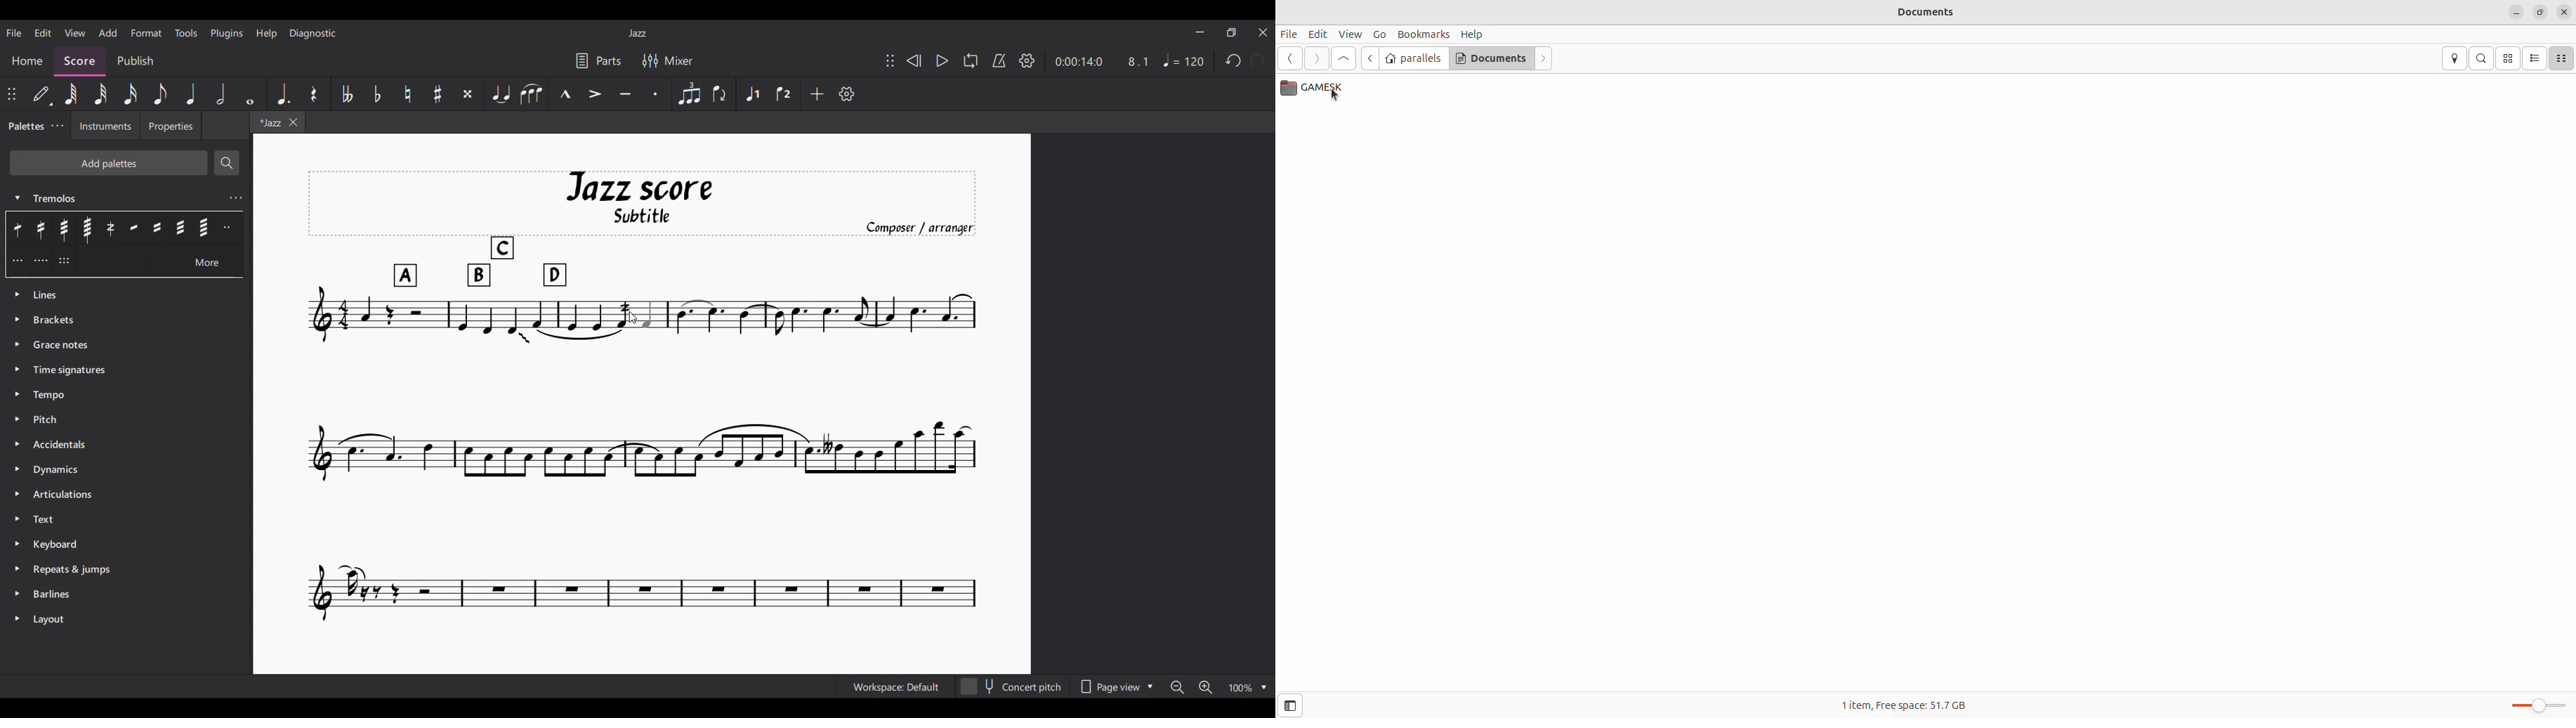 Image resolution: width=2576 pixels, height=728 pixels. I want to click on cursor, so click(1337, 100).